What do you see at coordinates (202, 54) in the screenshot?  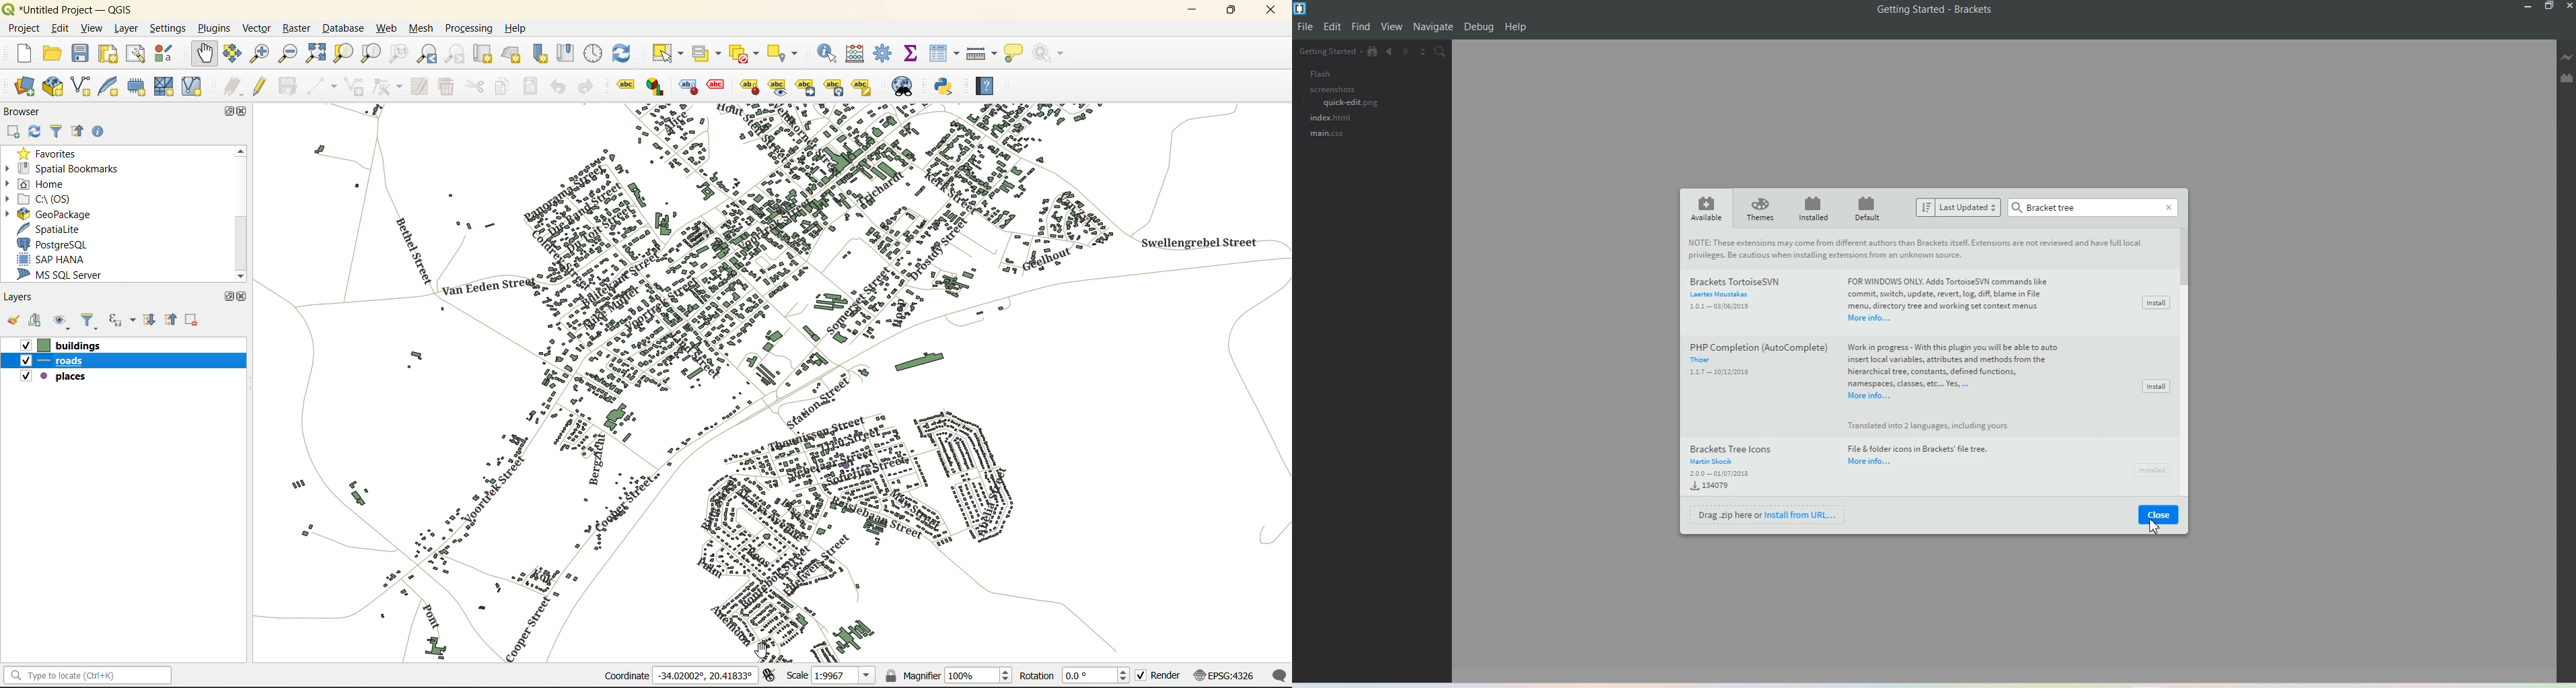 I see `pan map` at bounding box center [202, 54].